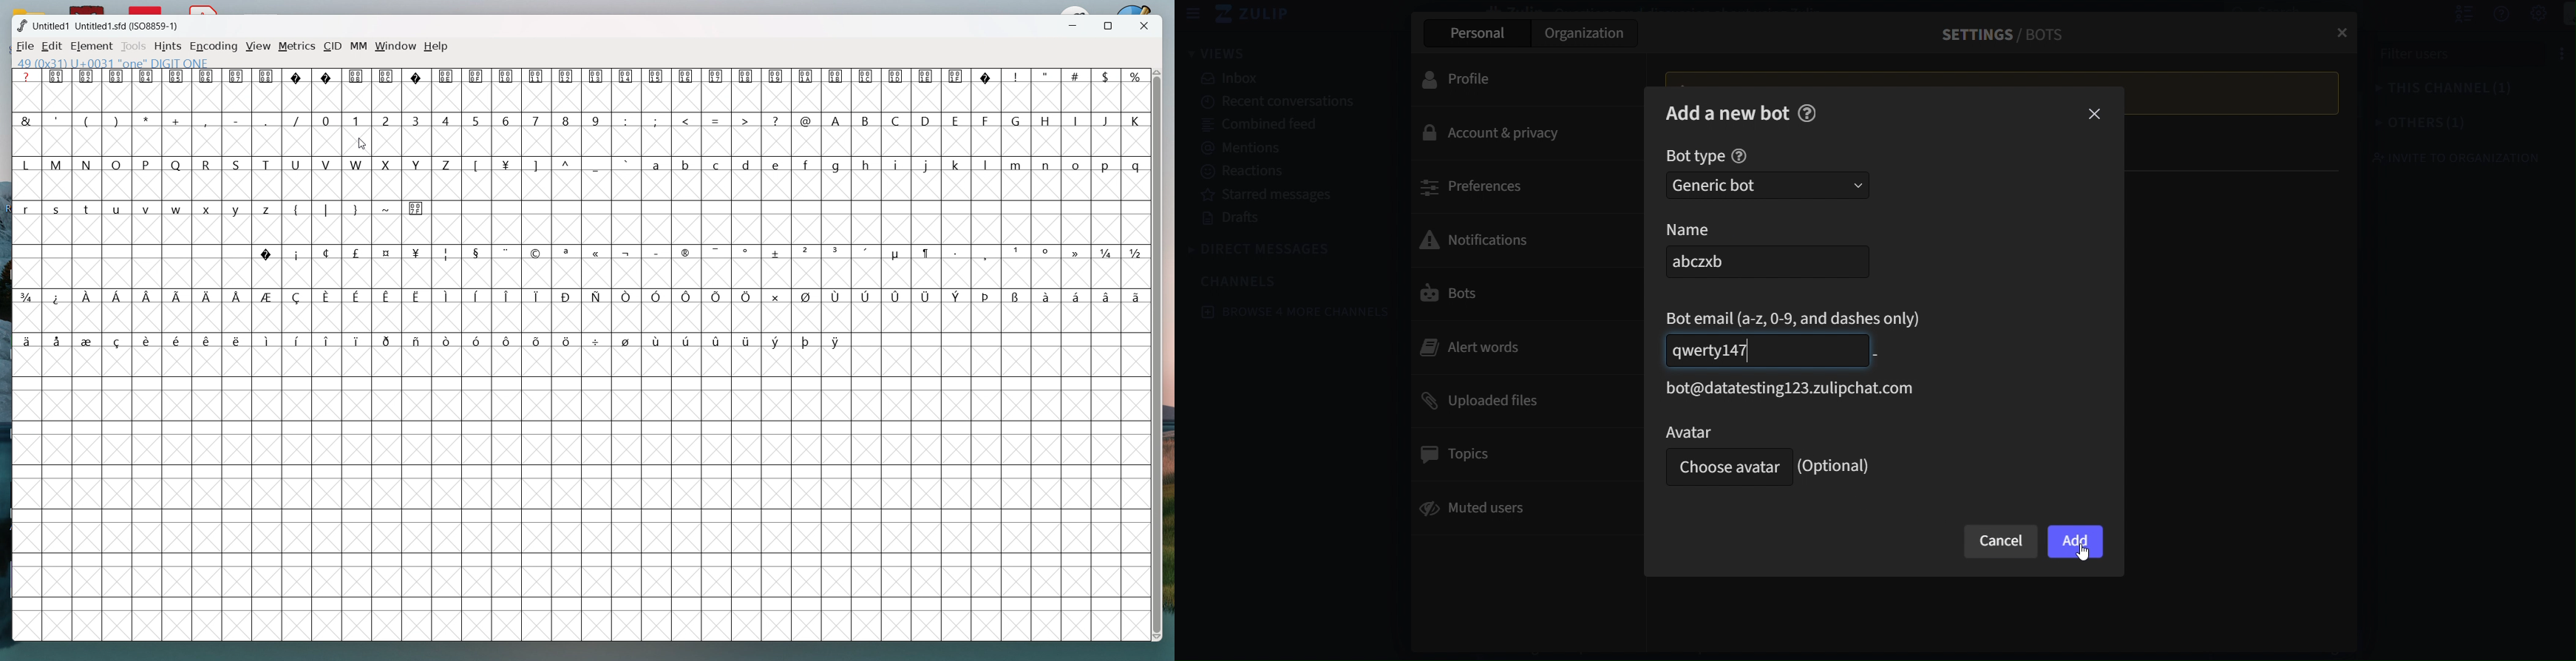  Describe the element at coordinates (778, 341) in the screenshot. I see `symbol` at that location.